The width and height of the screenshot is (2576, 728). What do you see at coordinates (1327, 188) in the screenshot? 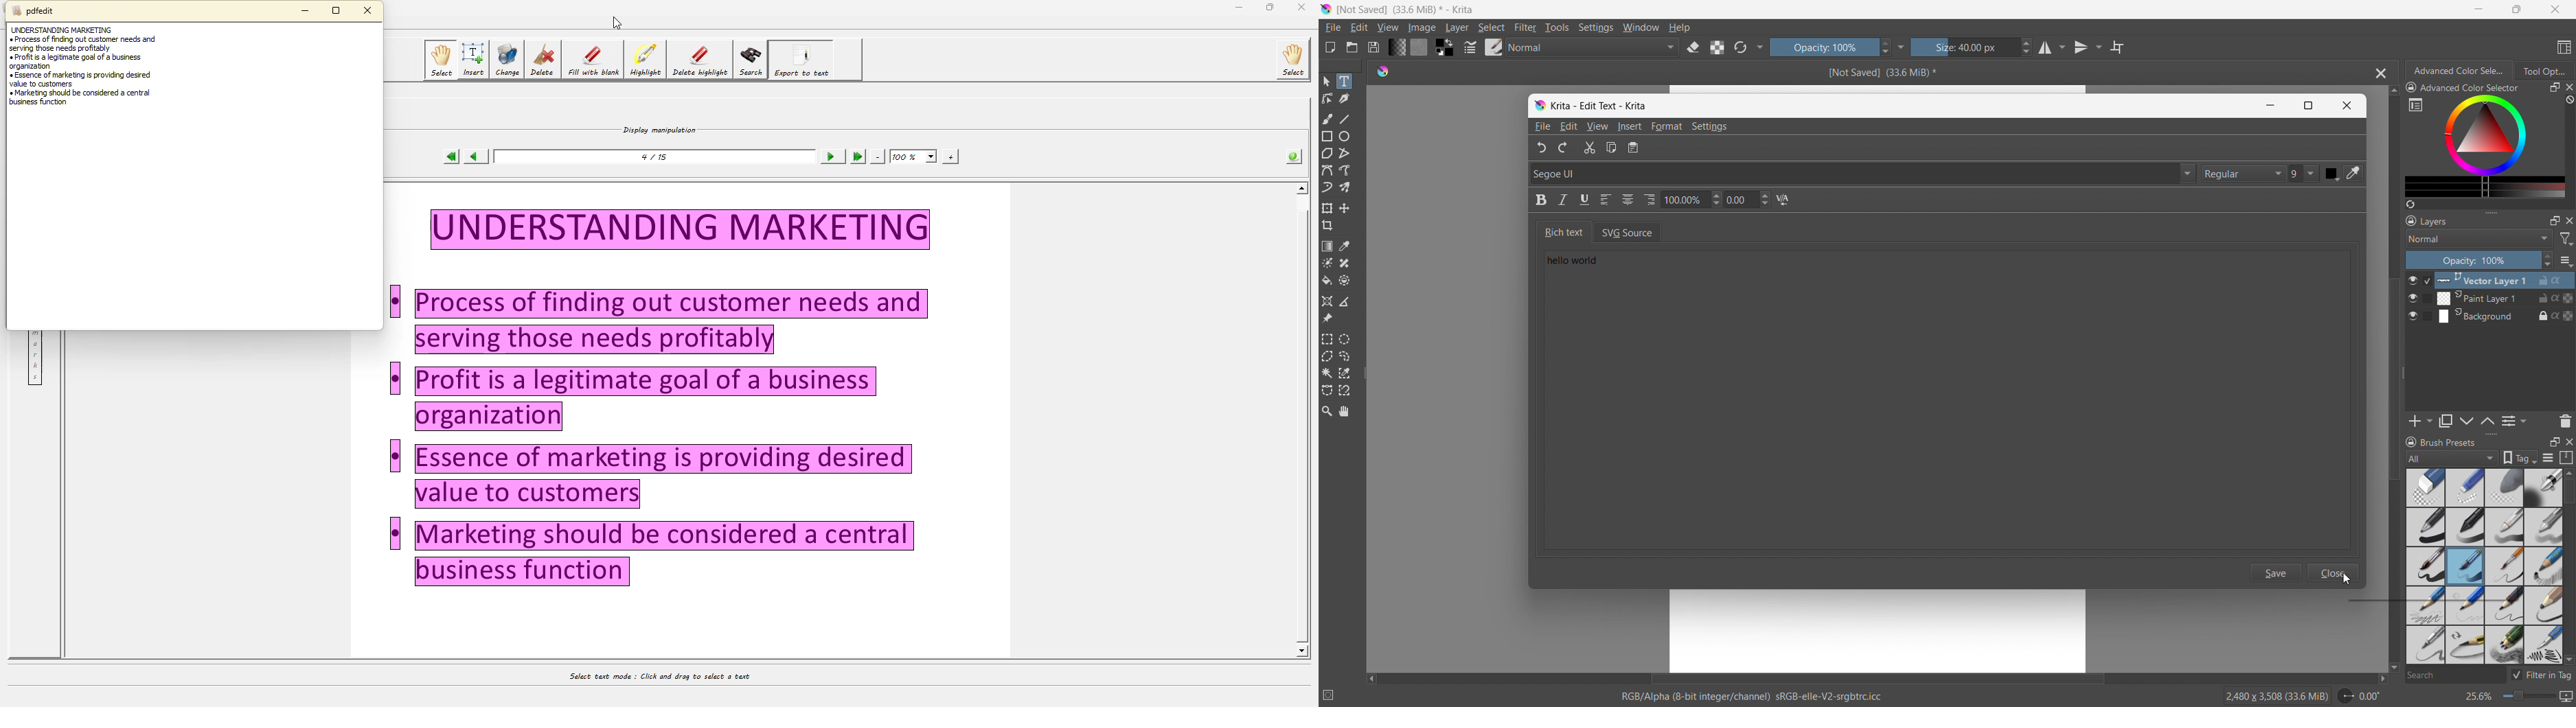
I see `dynamic brush tool` at bounding box center [1327, 188].